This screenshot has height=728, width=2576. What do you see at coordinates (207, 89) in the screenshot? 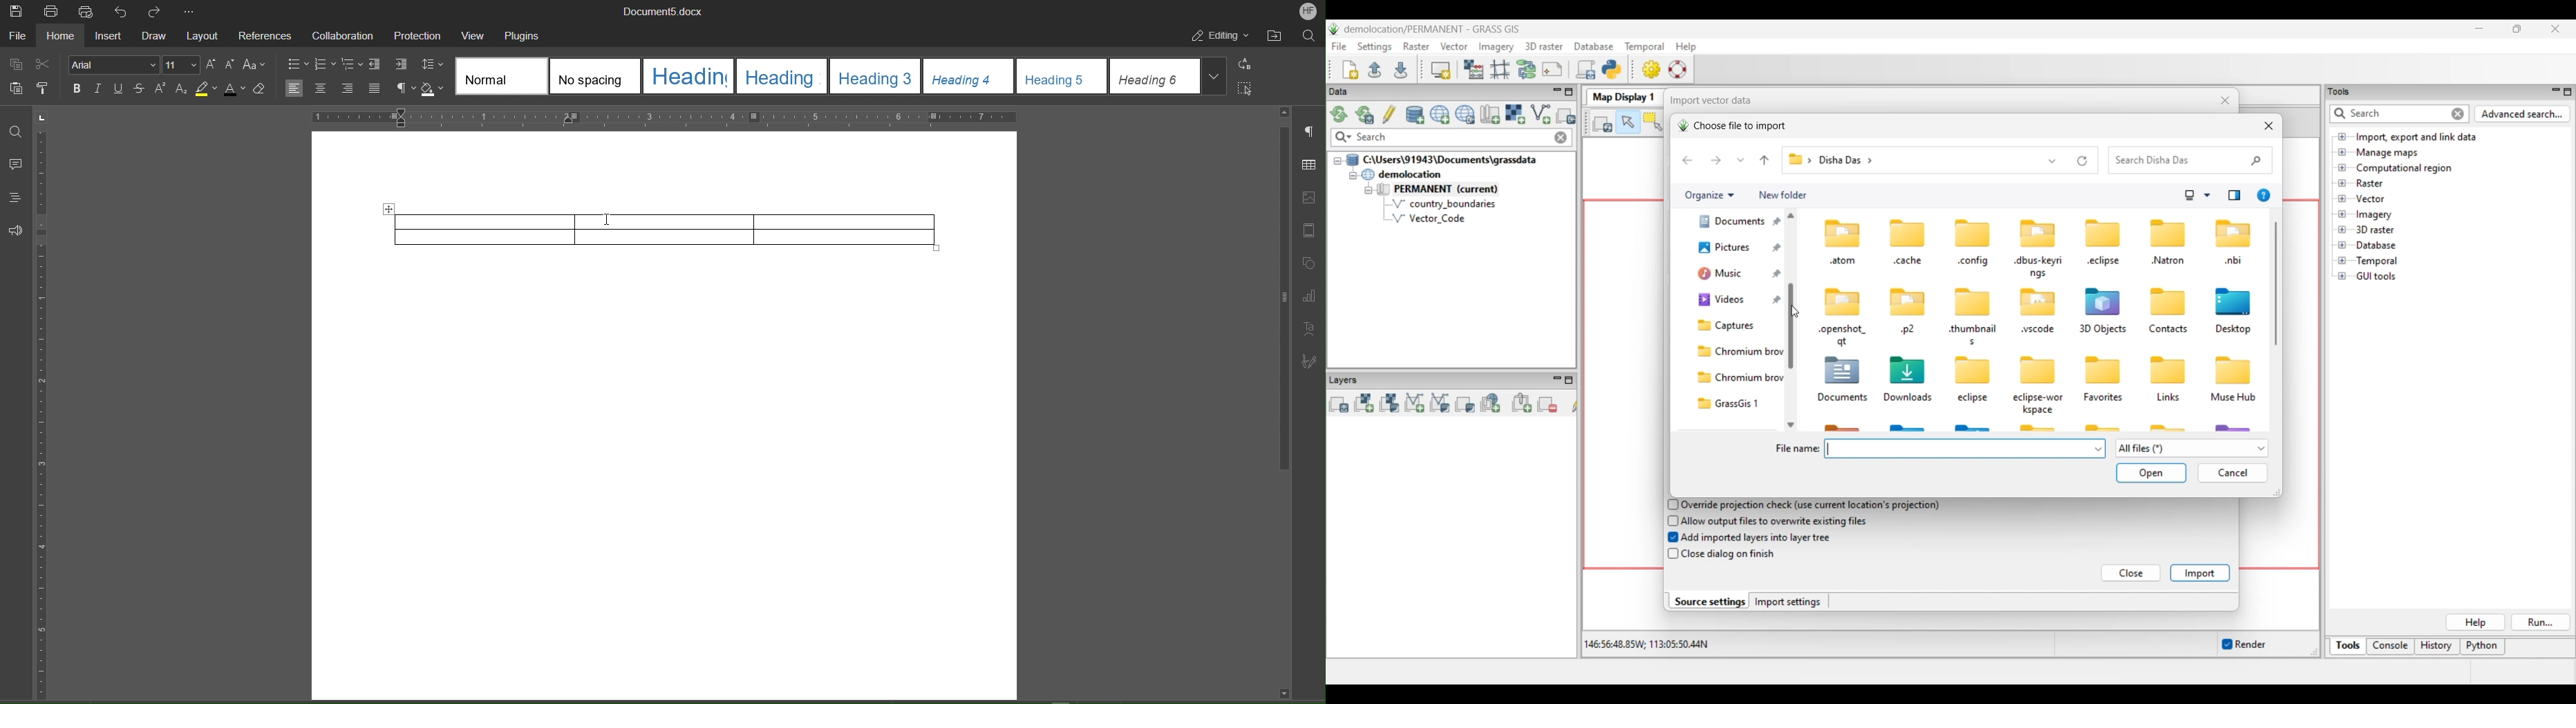
I see `Highlight` at bounding box center [207, 89].